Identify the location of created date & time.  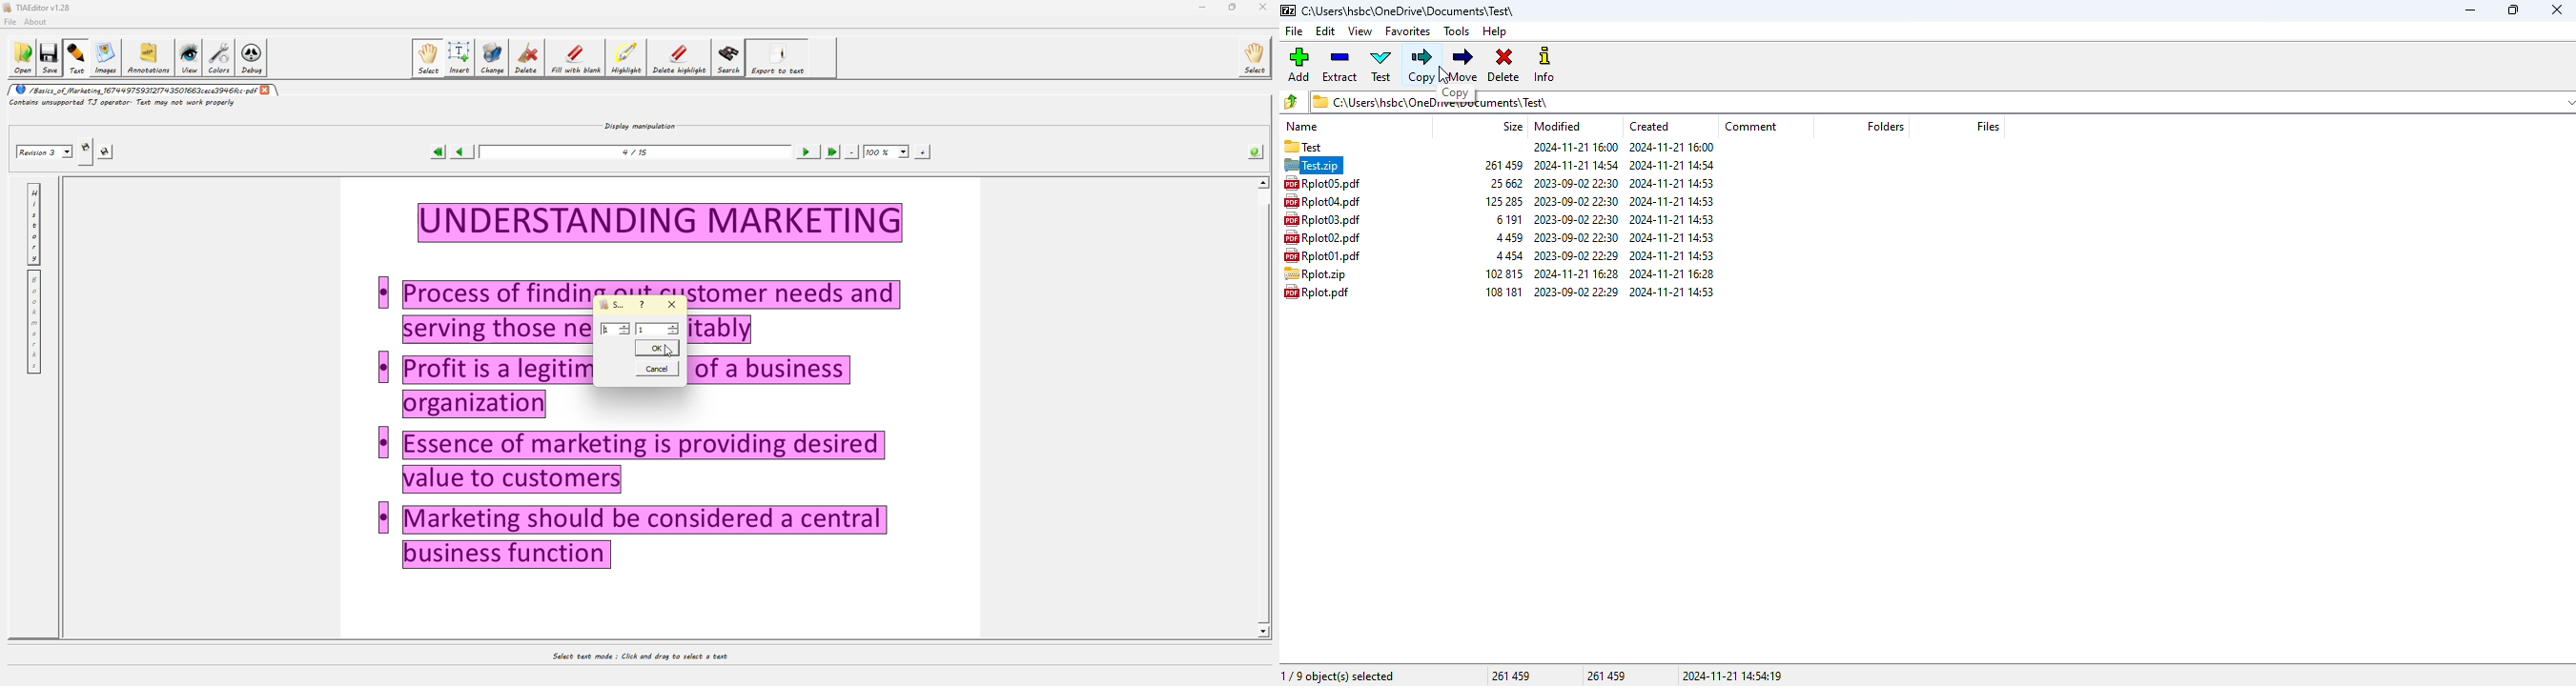
(1673, 219).